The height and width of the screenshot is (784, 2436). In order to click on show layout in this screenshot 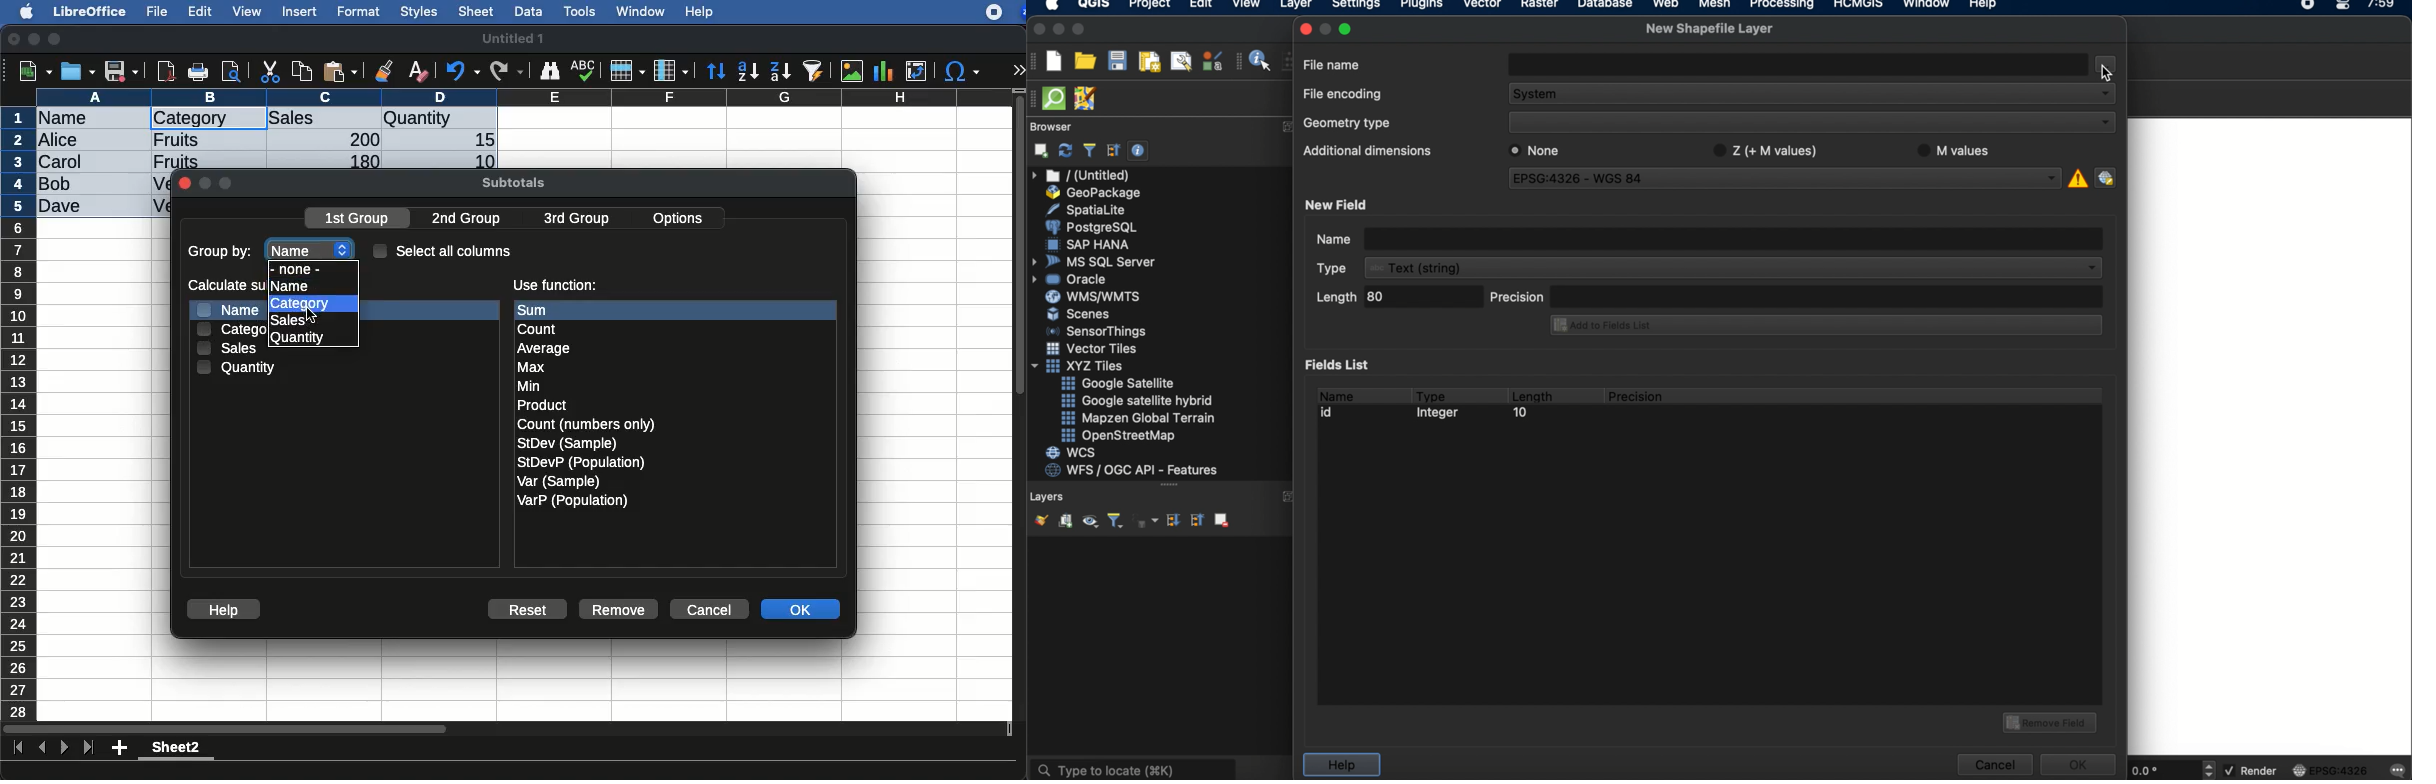, I will do `click(1181, 61)`.